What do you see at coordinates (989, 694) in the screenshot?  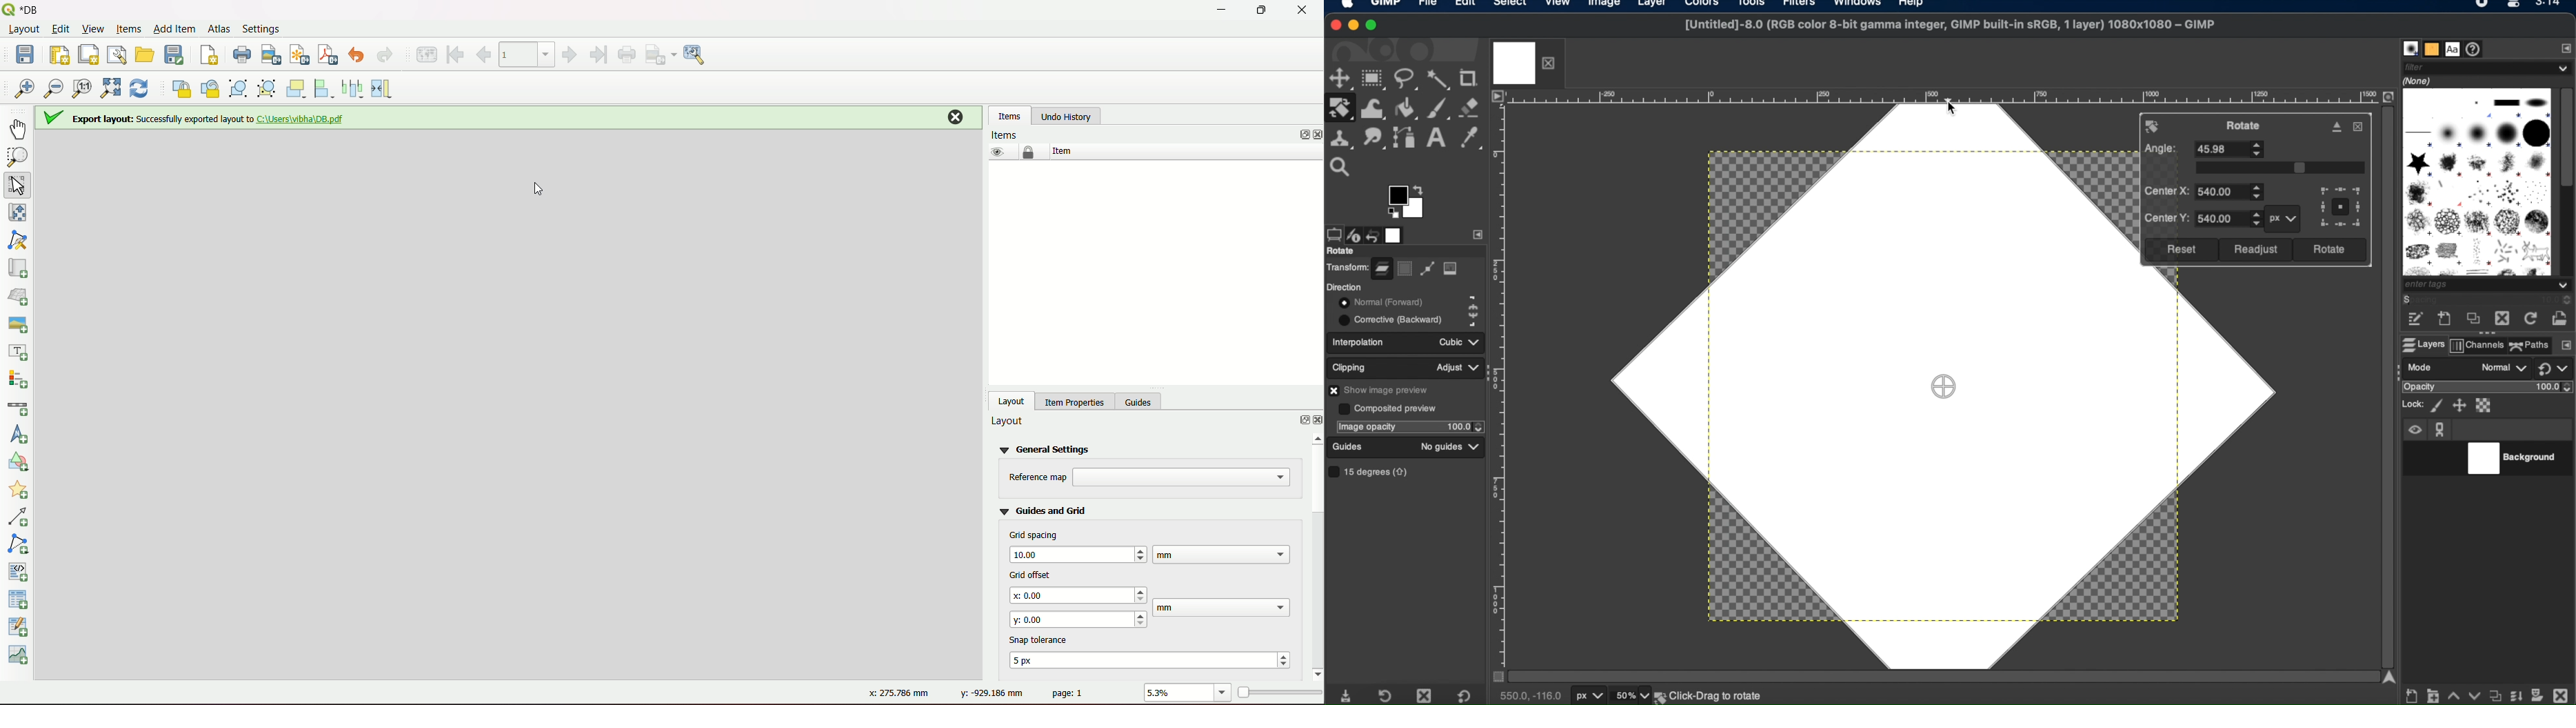 I see `y:-929.186 mm` at bounding box center [989, 694].